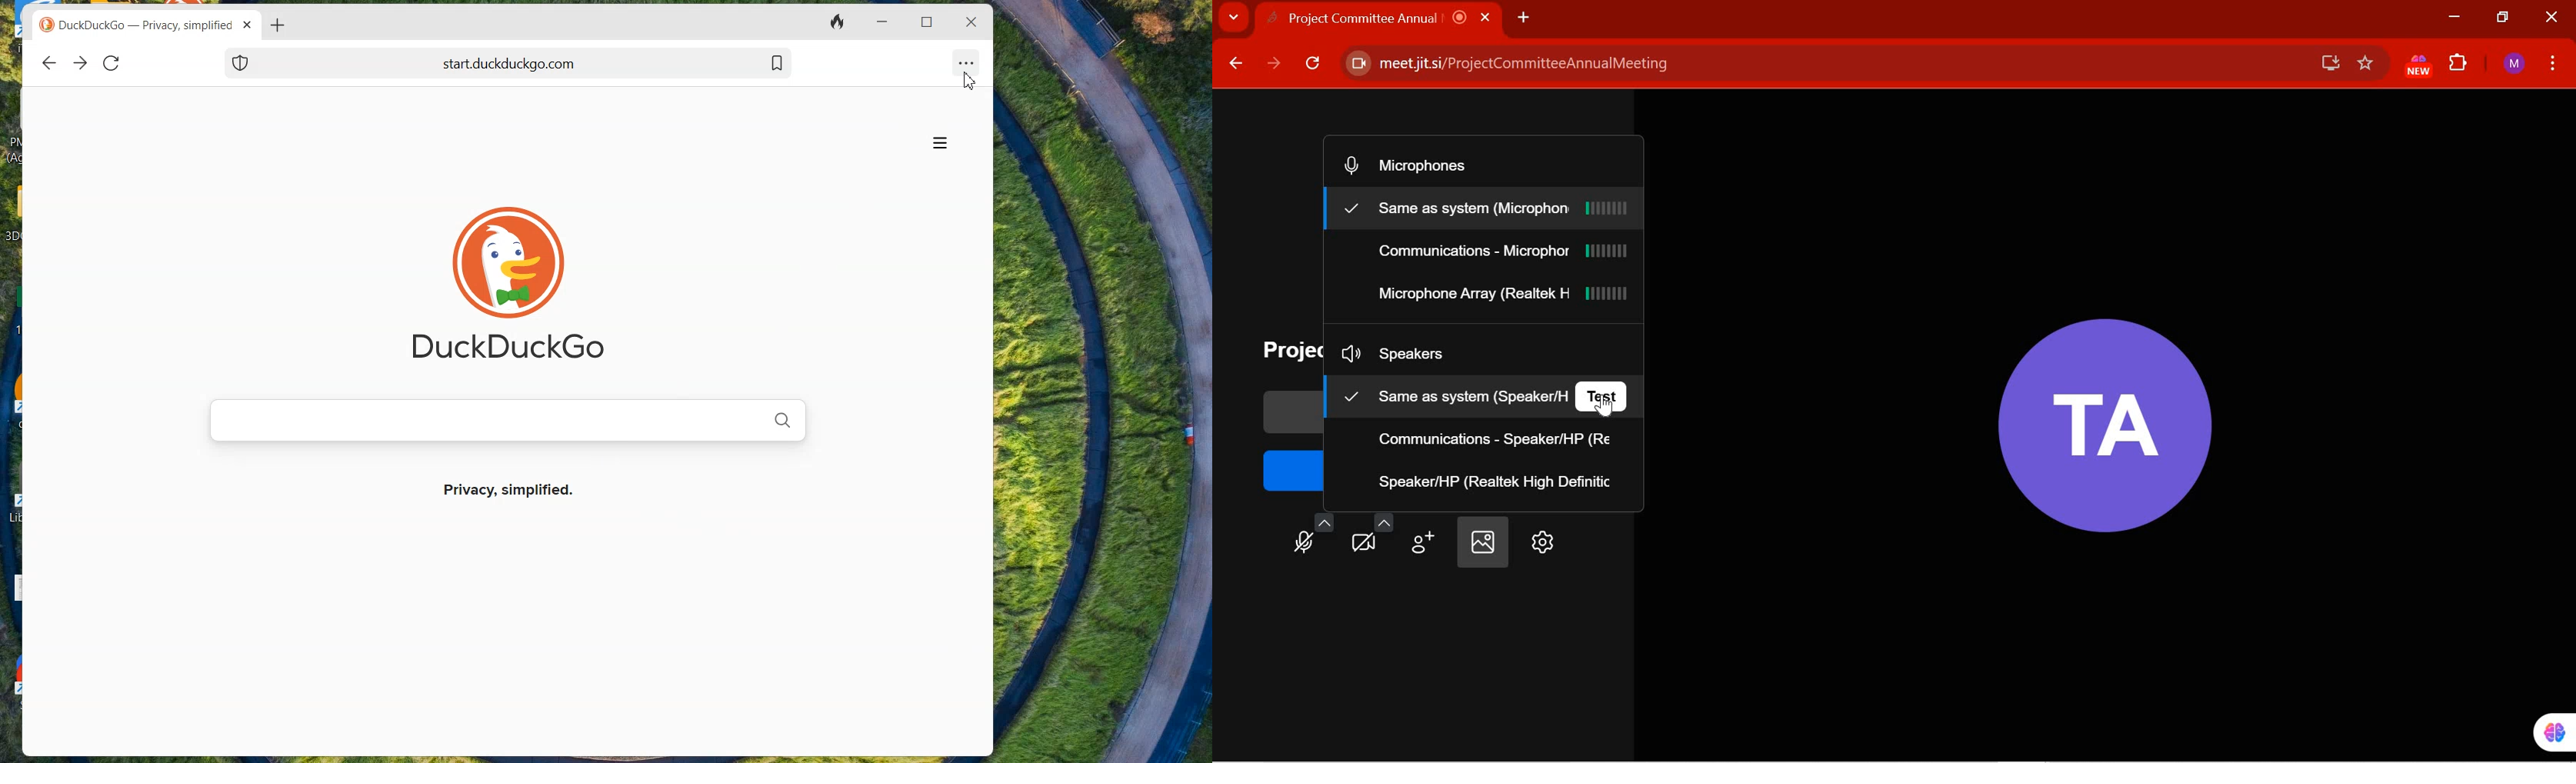 The width and height of the screenshot is (2576, 784). Describe the element at coordinates (1604, 394) in the screenshot. I see `test` at that location.